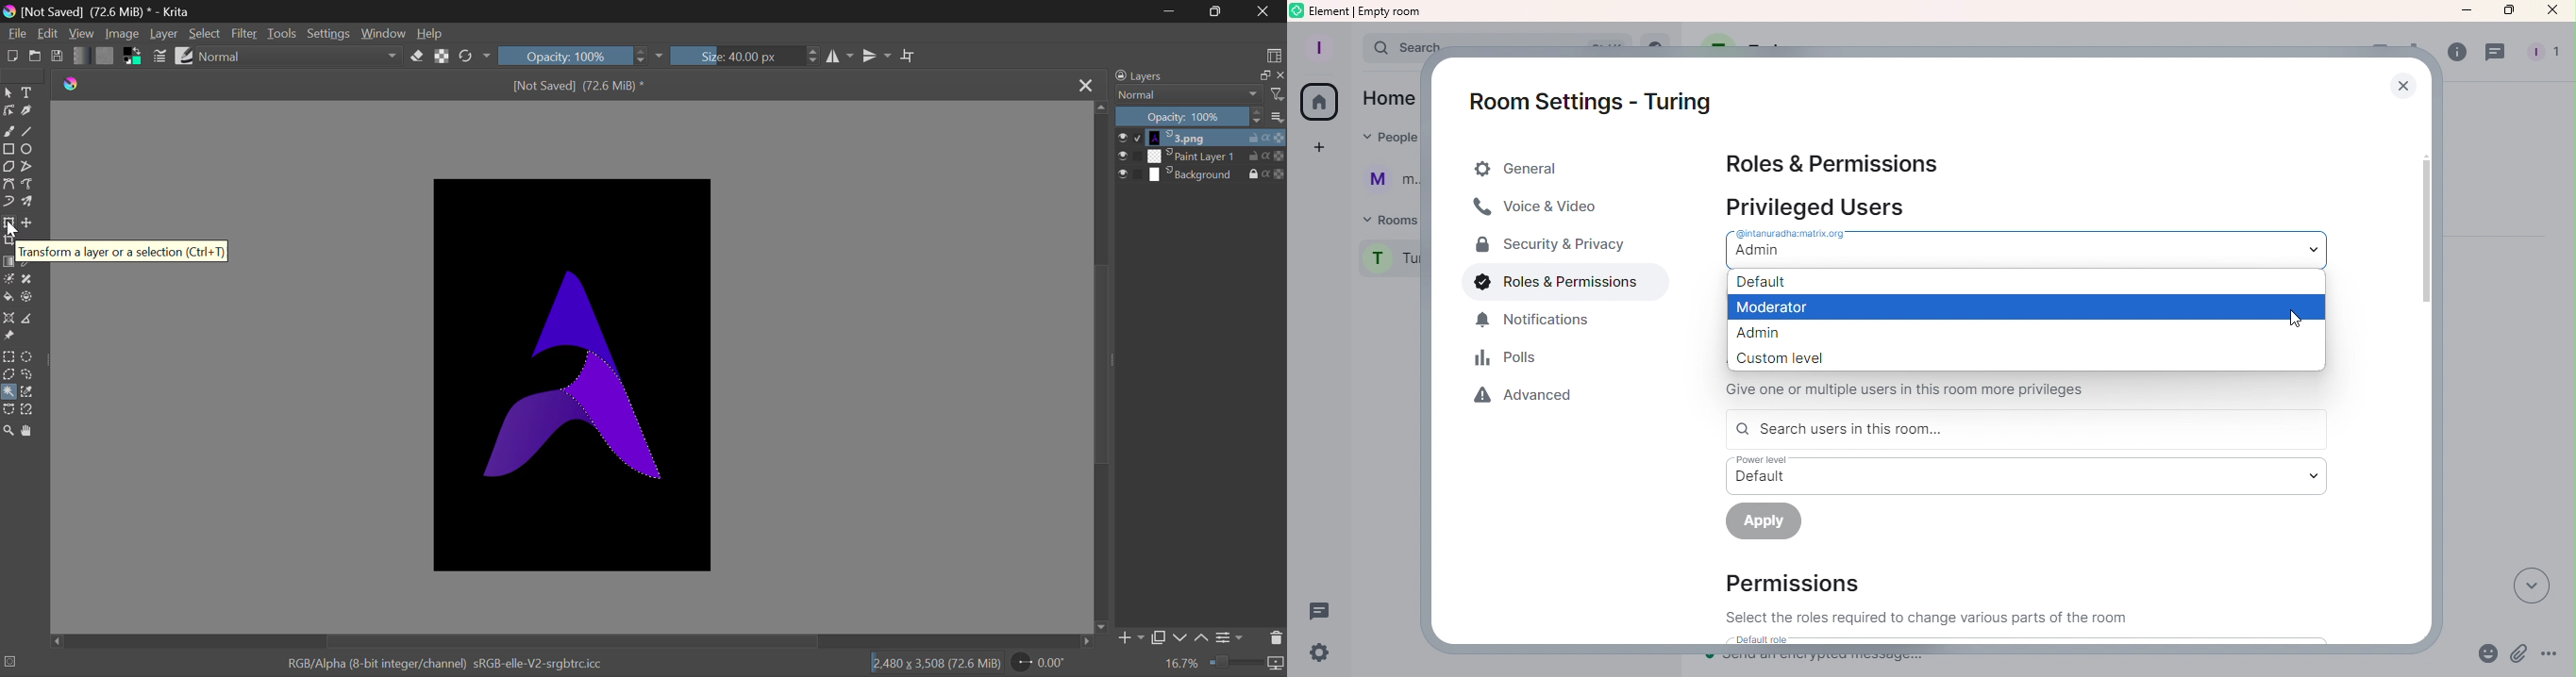 The image size is (2576, 700). What do you see at coordinates (1325, 102) in the screenshot?
I see `Home` at bounding box center [1325, 102].